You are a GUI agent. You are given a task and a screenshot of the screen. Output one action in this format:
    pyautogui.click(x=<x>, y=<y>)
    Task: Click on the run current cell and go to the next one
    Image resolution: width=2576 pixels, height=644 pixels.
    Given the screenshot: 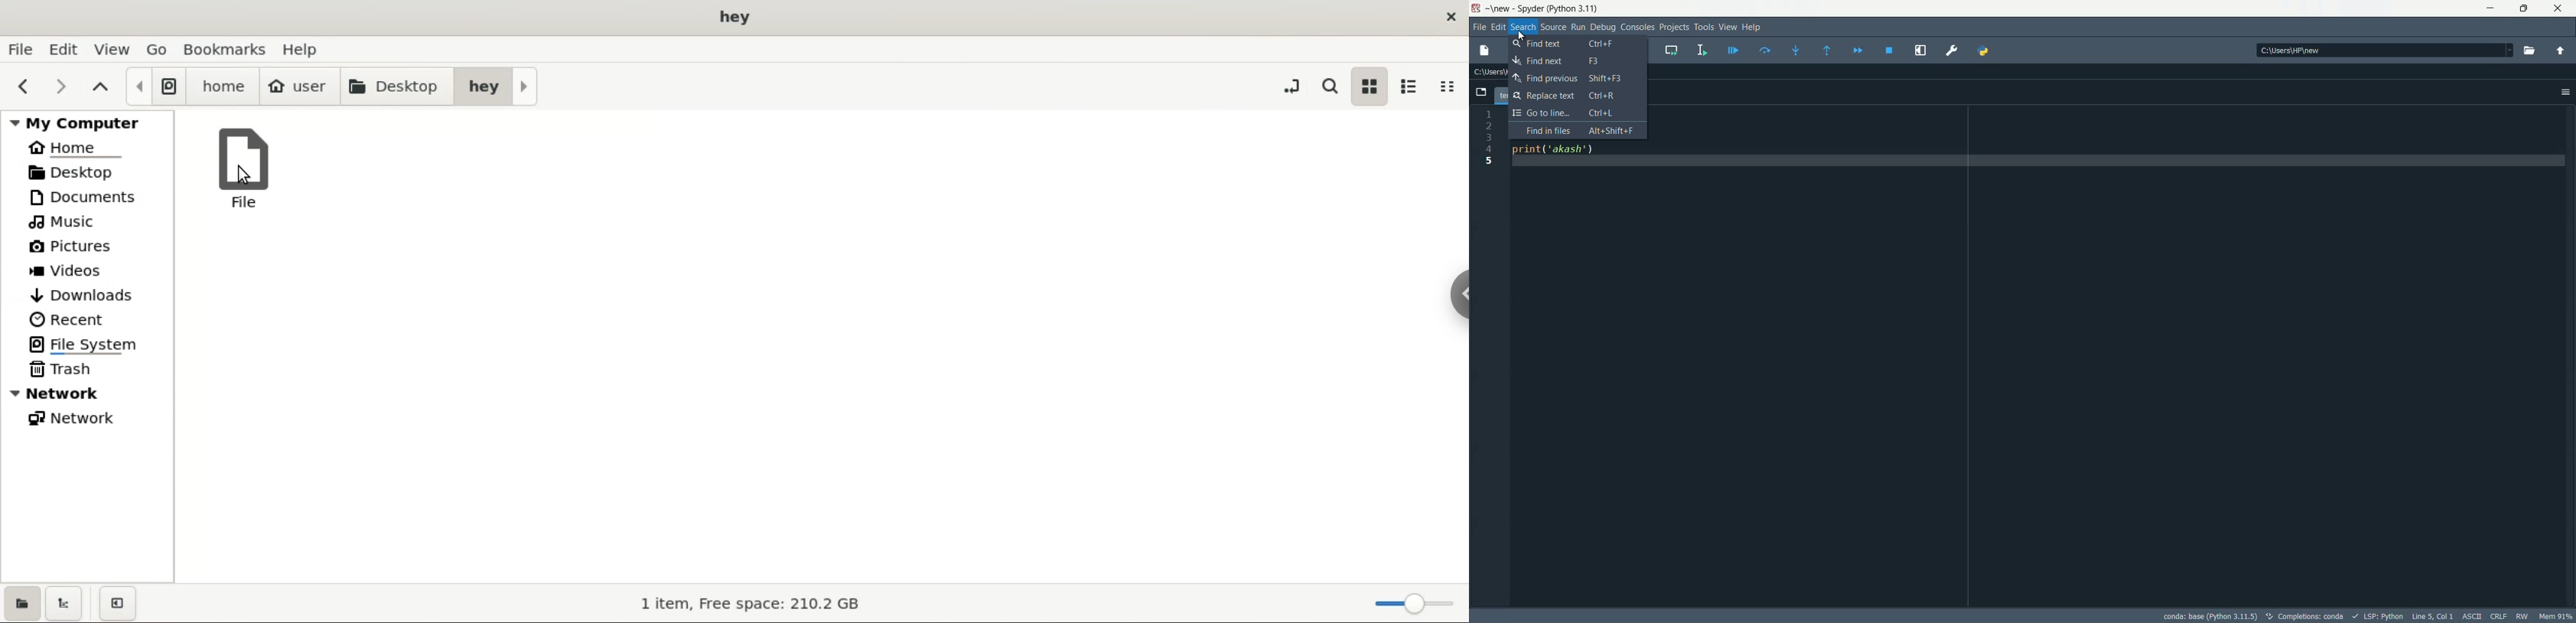 What is the action you would take?
    pyautogui.click(x=1670, y=50)
    